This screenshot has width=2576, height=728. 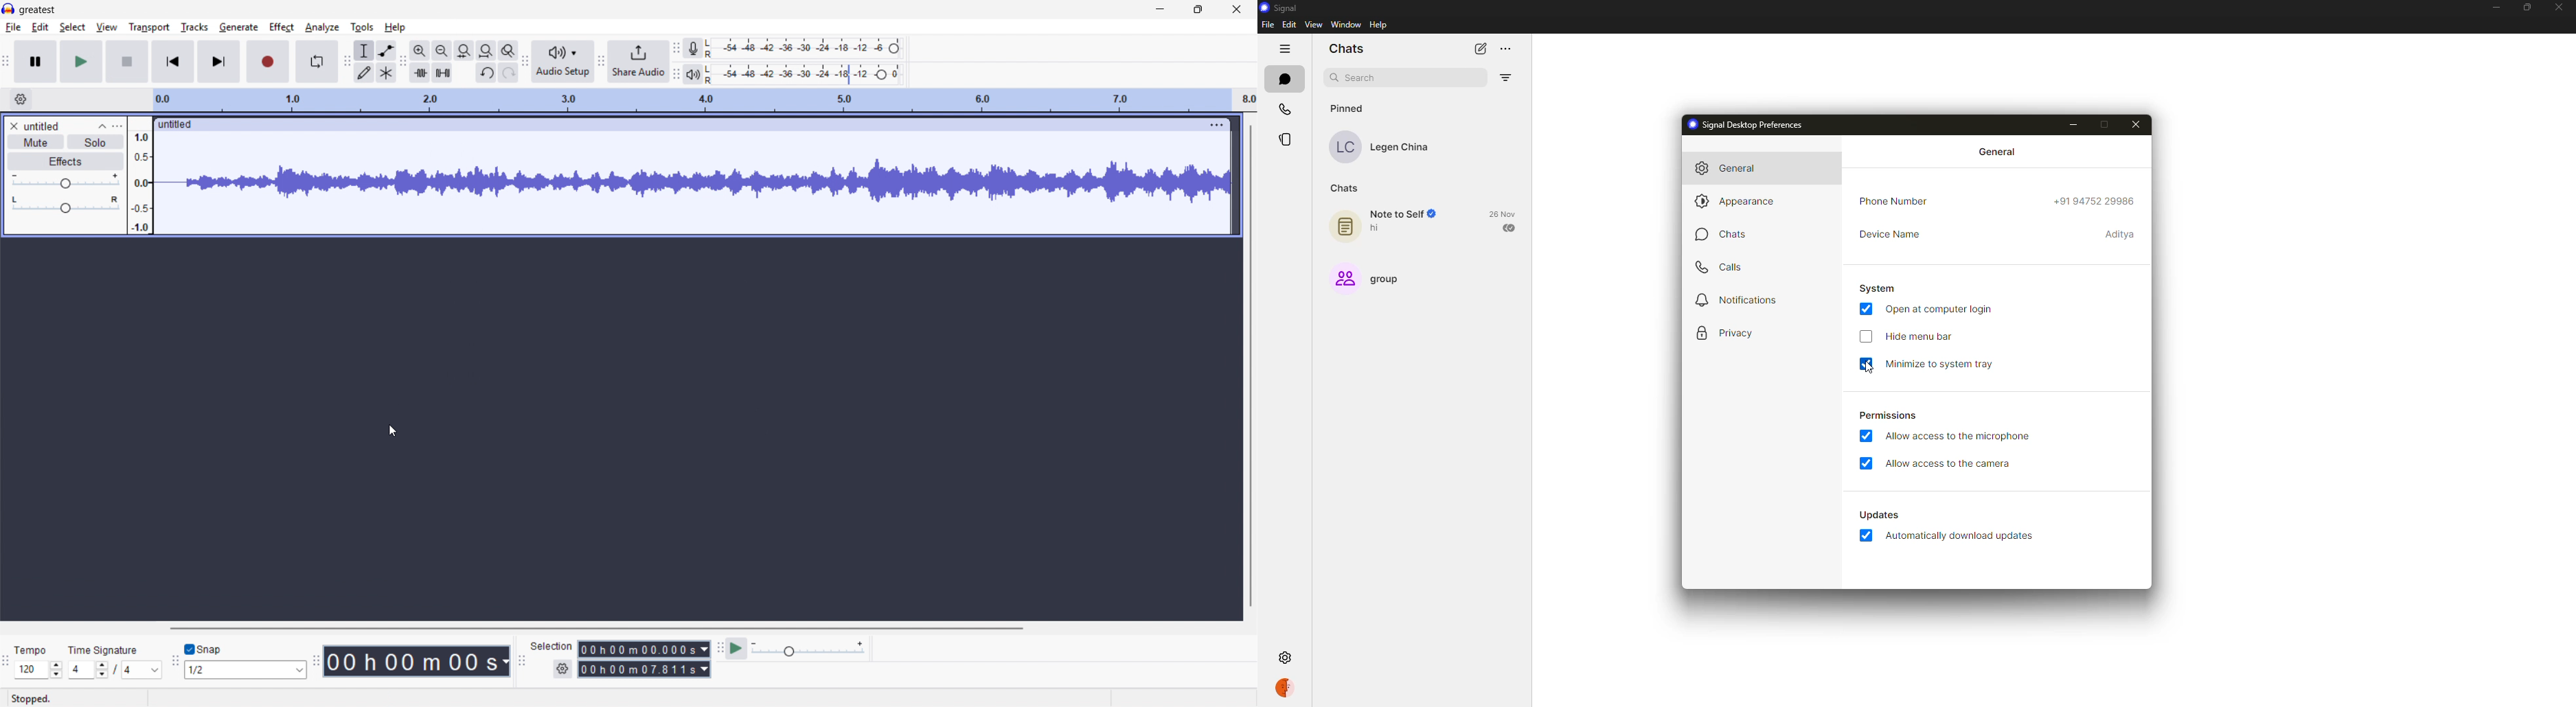 I want to click on mute, so click(x=35, y=143).